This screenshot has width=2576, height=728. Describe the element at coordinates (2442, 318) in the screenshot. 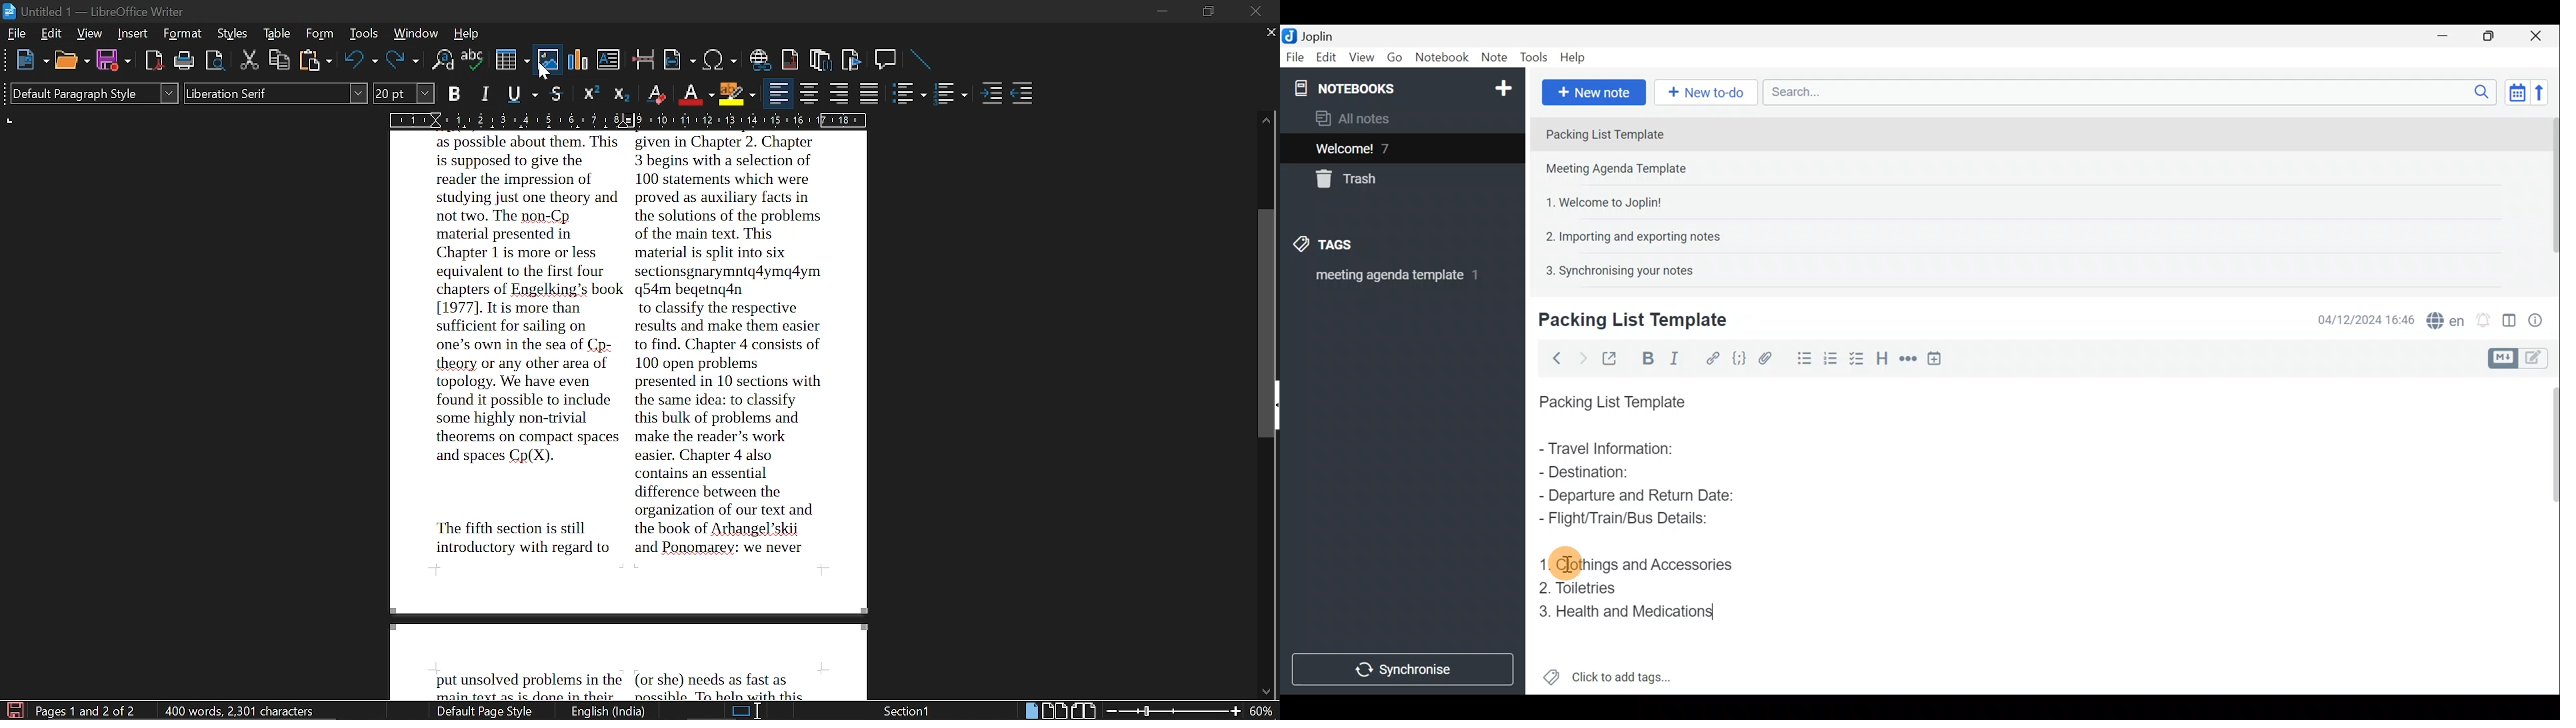

I see `Spell checker` at that location.